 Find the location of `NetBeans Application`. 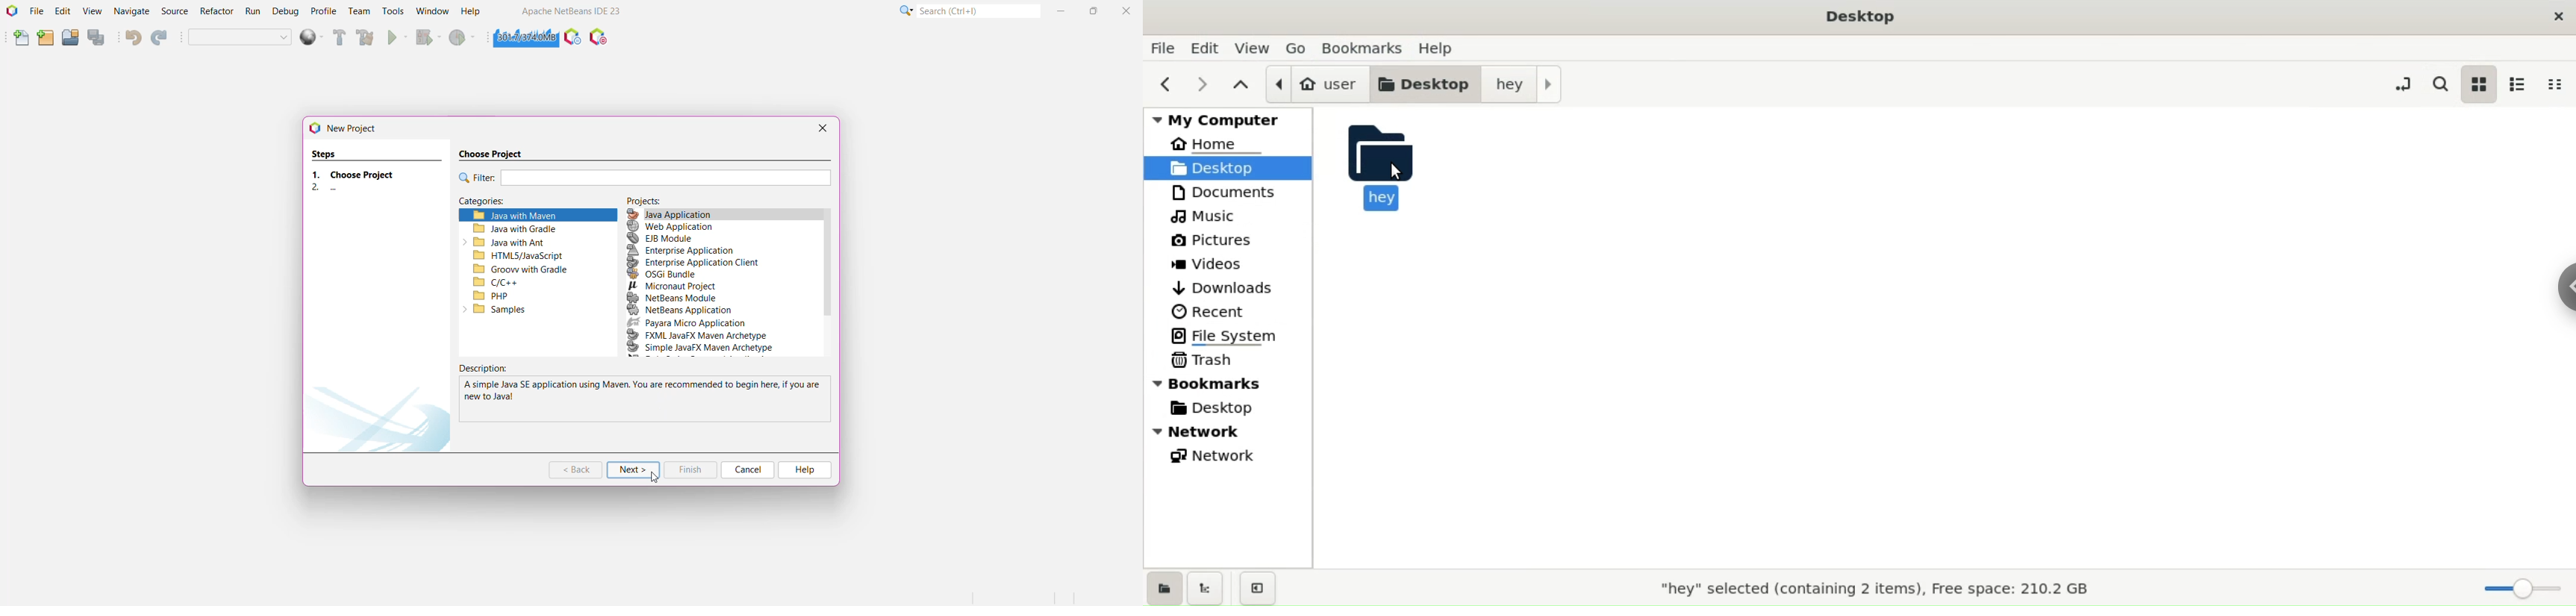

NetBeans Application is located at coordinates (680, 310).